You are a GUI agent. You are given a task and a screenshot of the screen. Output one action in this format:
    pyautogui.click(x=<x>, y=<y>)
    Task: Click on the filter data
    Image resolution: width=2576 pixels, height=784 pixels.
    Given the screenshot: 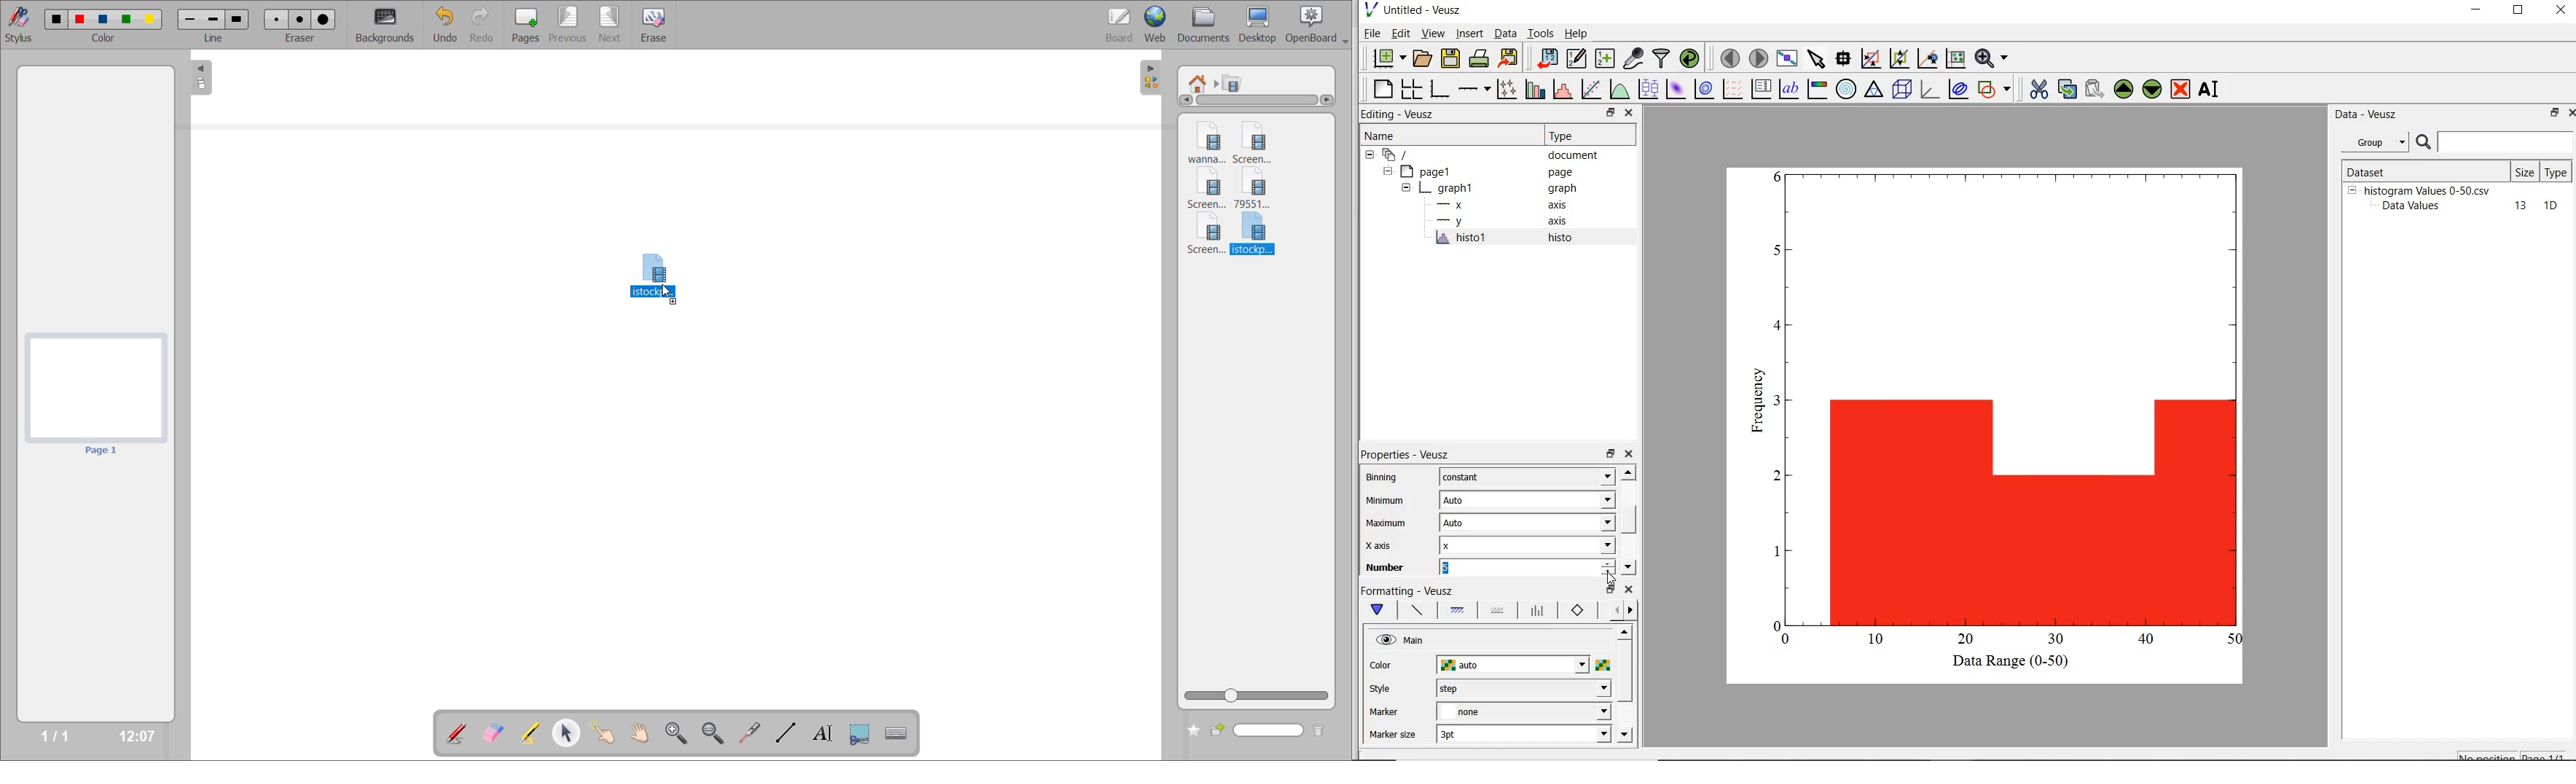 What is the action you would take?
    pyautogui.click(x=1662, y=58)
    